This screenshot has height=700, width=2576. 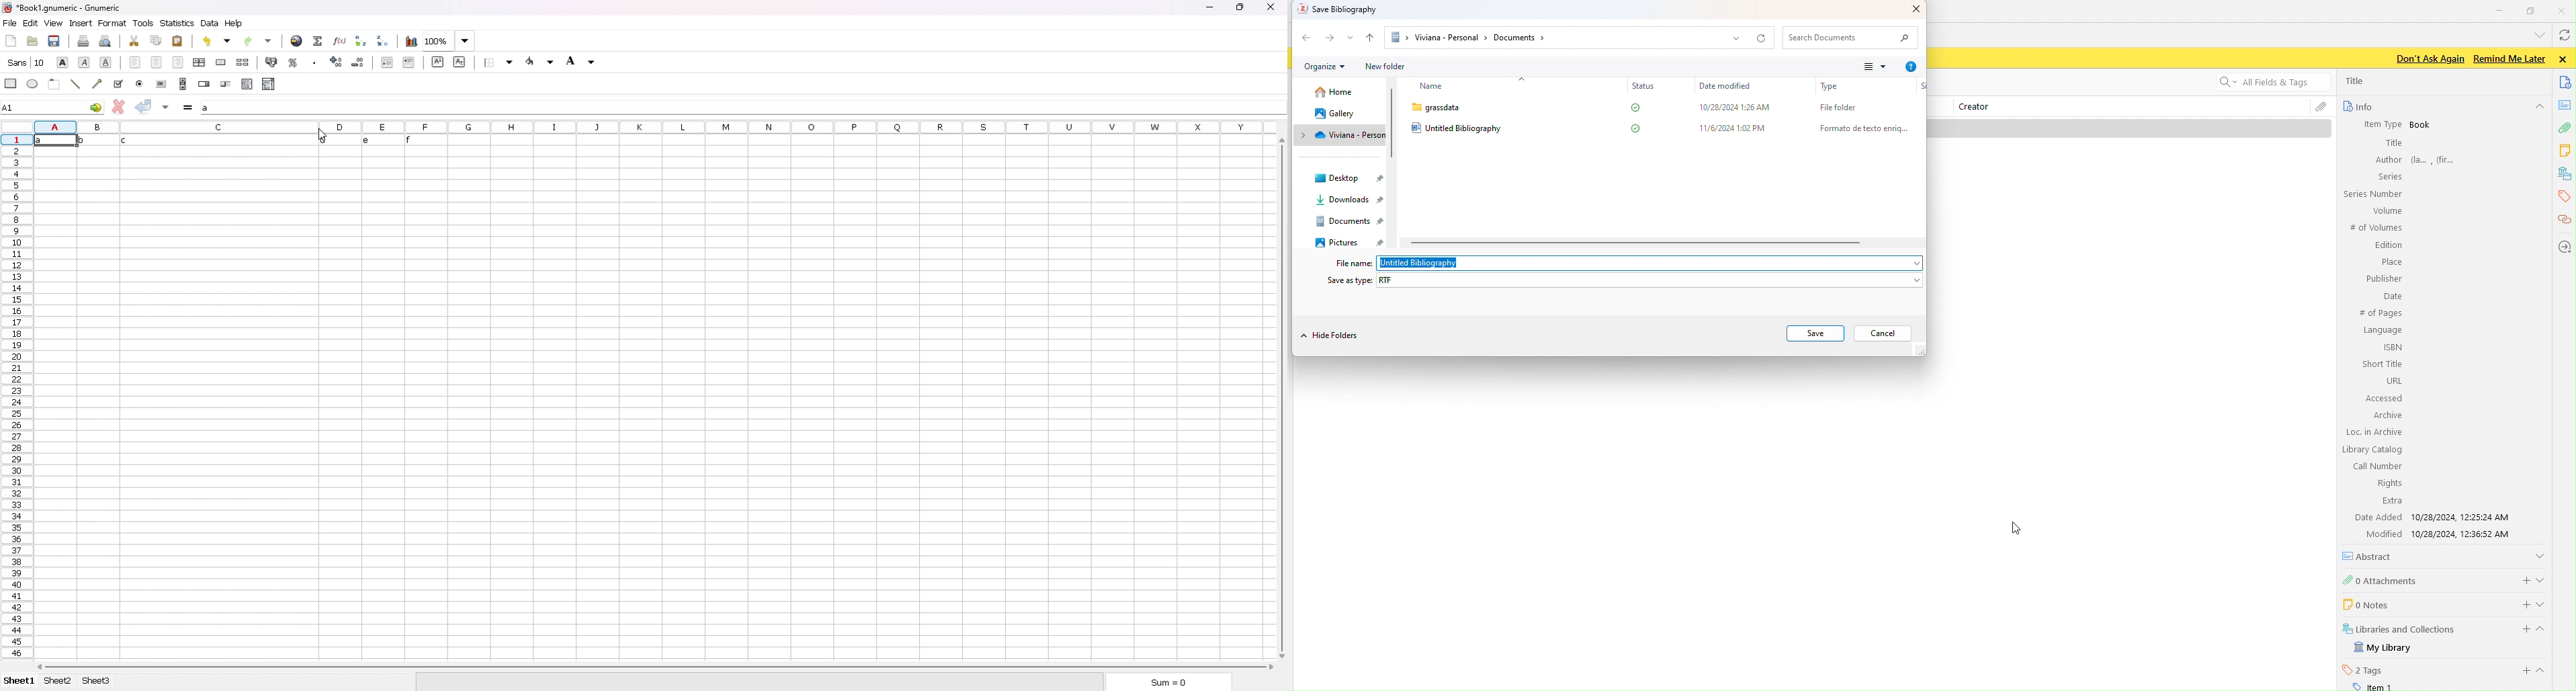 What do you see at coordinates (1468, 38) in the screenshot?
I see `Viviana - Personal > Documents >` at bounding box center [1468, 38].